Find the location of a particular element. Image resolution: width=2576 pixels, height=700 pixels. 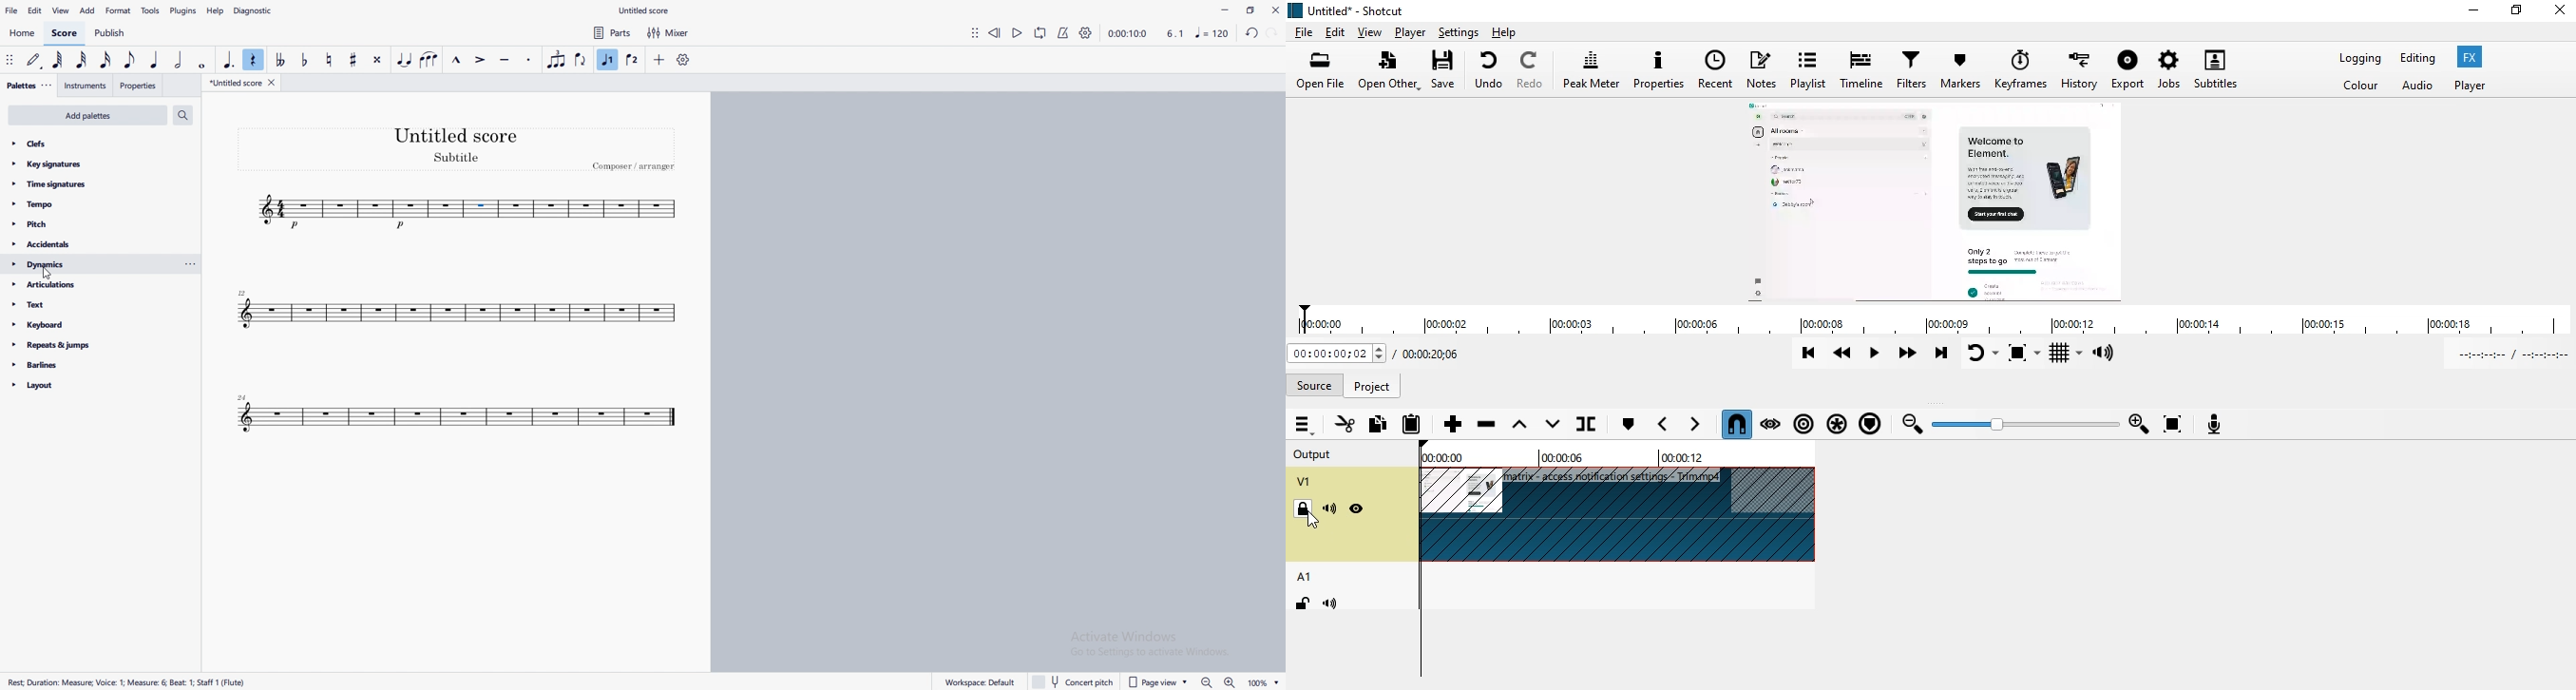

Rect Duration: Measure: Voice: 1 Mesure 6 is located at coordinates (128, 682).